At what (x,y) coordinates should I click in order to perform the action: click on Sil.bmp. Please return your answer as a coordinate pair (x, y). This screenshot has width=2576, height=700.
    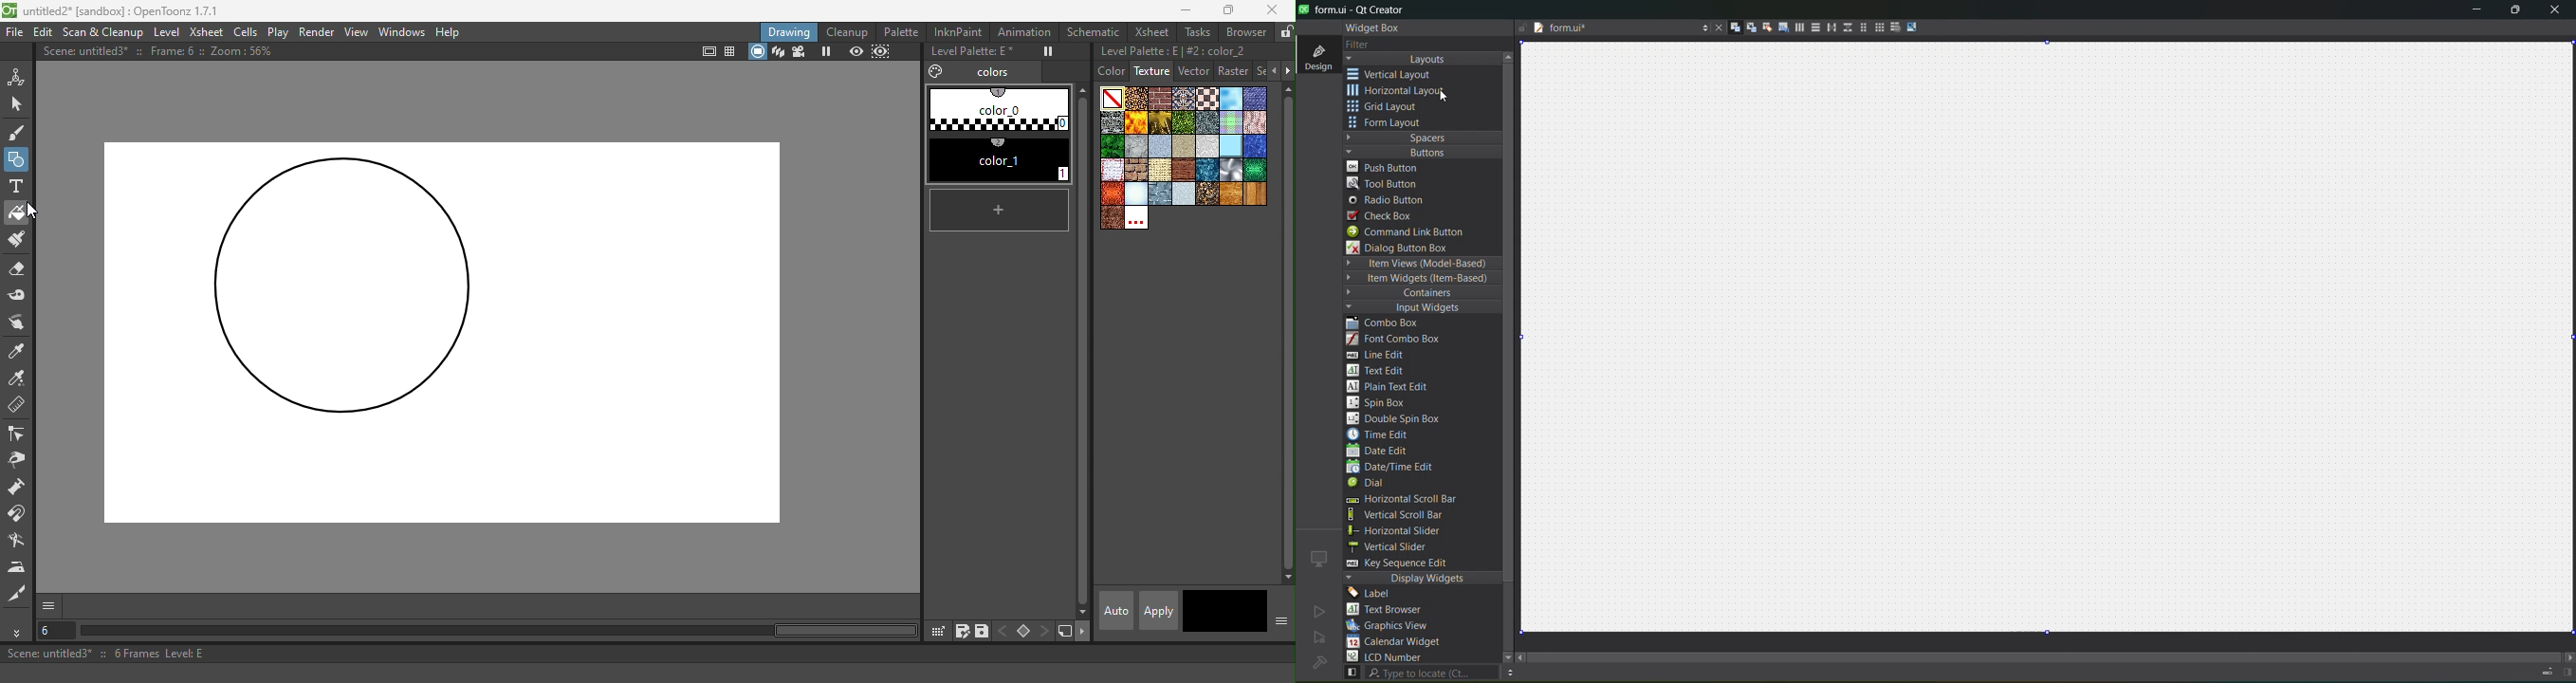
    Looking at the image, I should click on (1231, 170).